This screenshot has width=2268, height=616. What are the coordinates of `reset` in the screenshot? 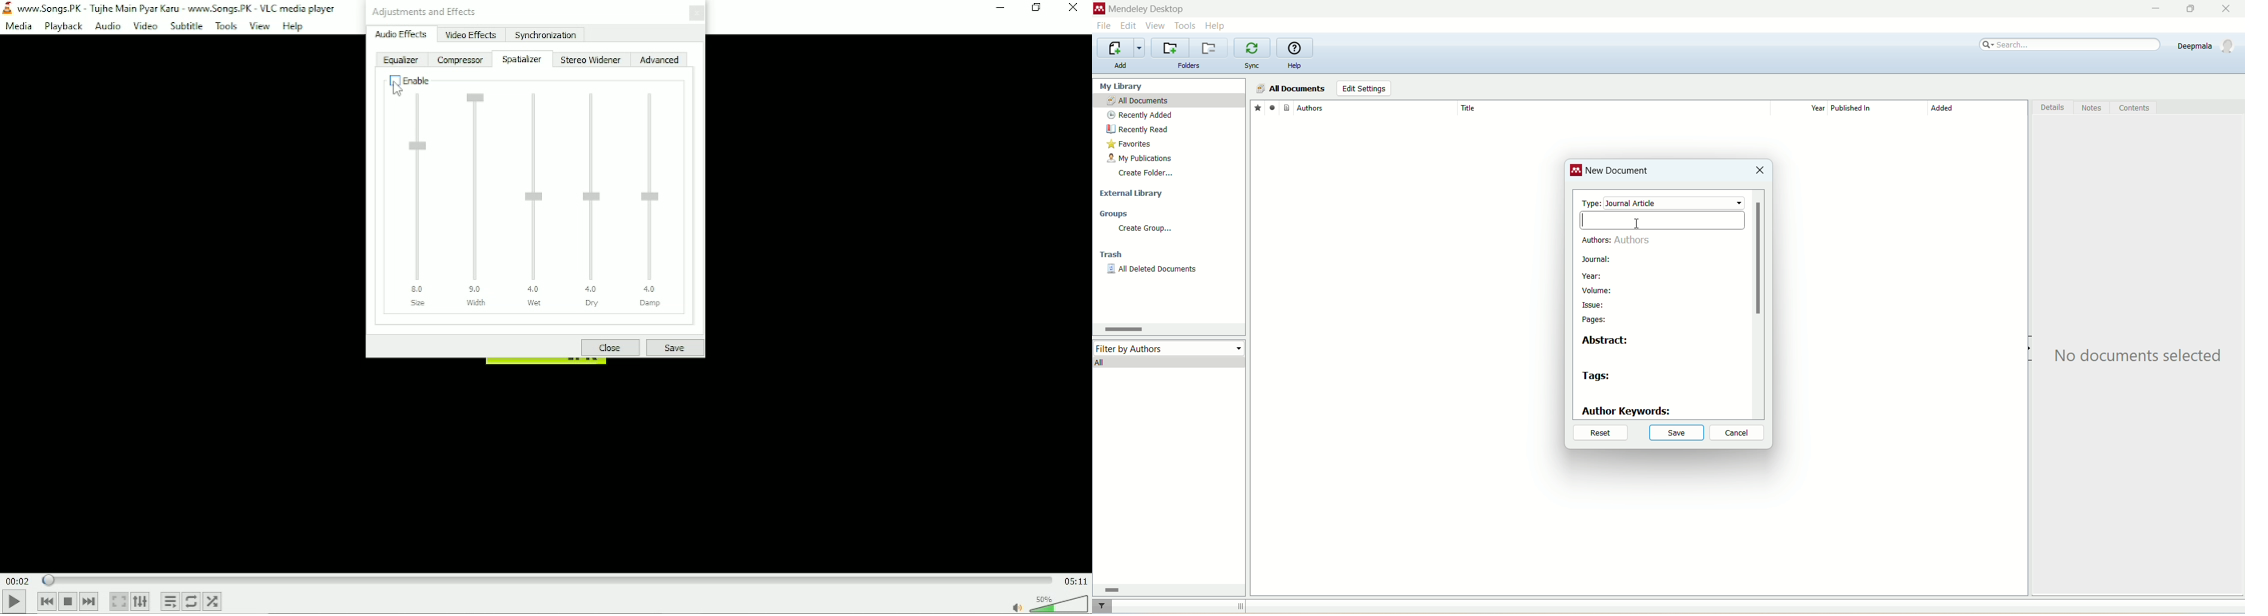 It's located at (1599, 434).